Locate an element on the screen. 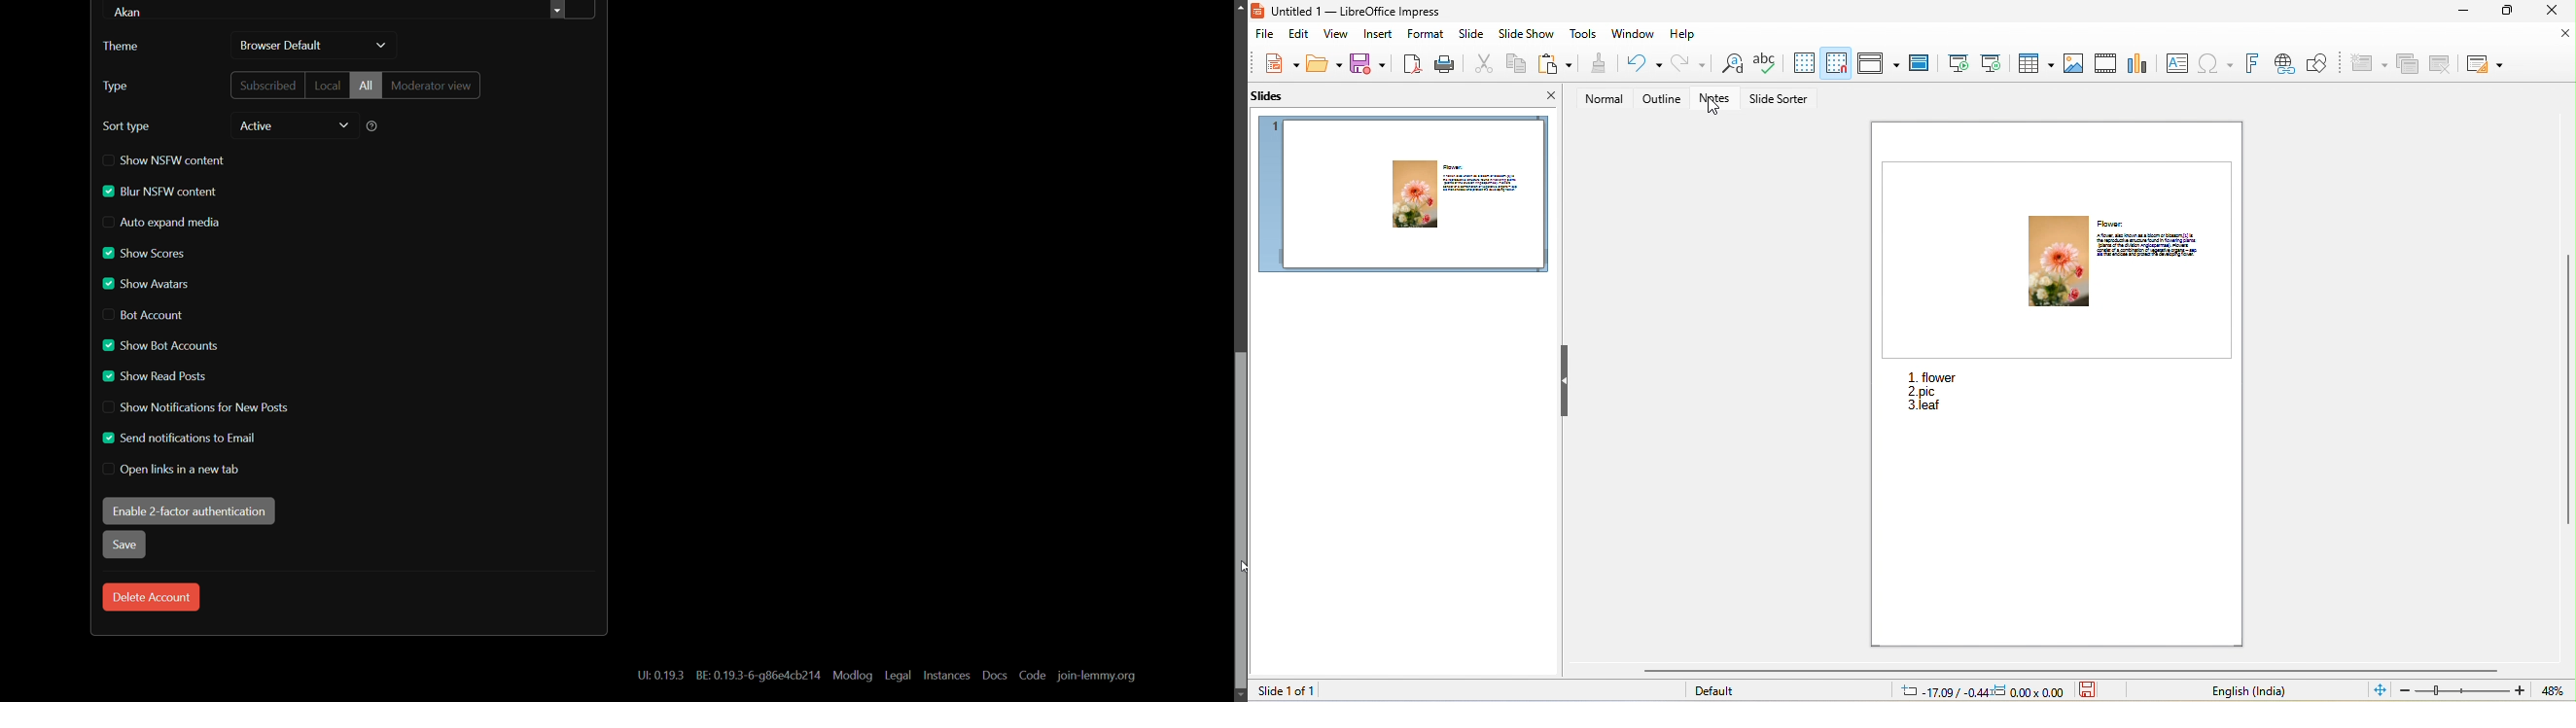  paste is located at coordinates (1558, 63).